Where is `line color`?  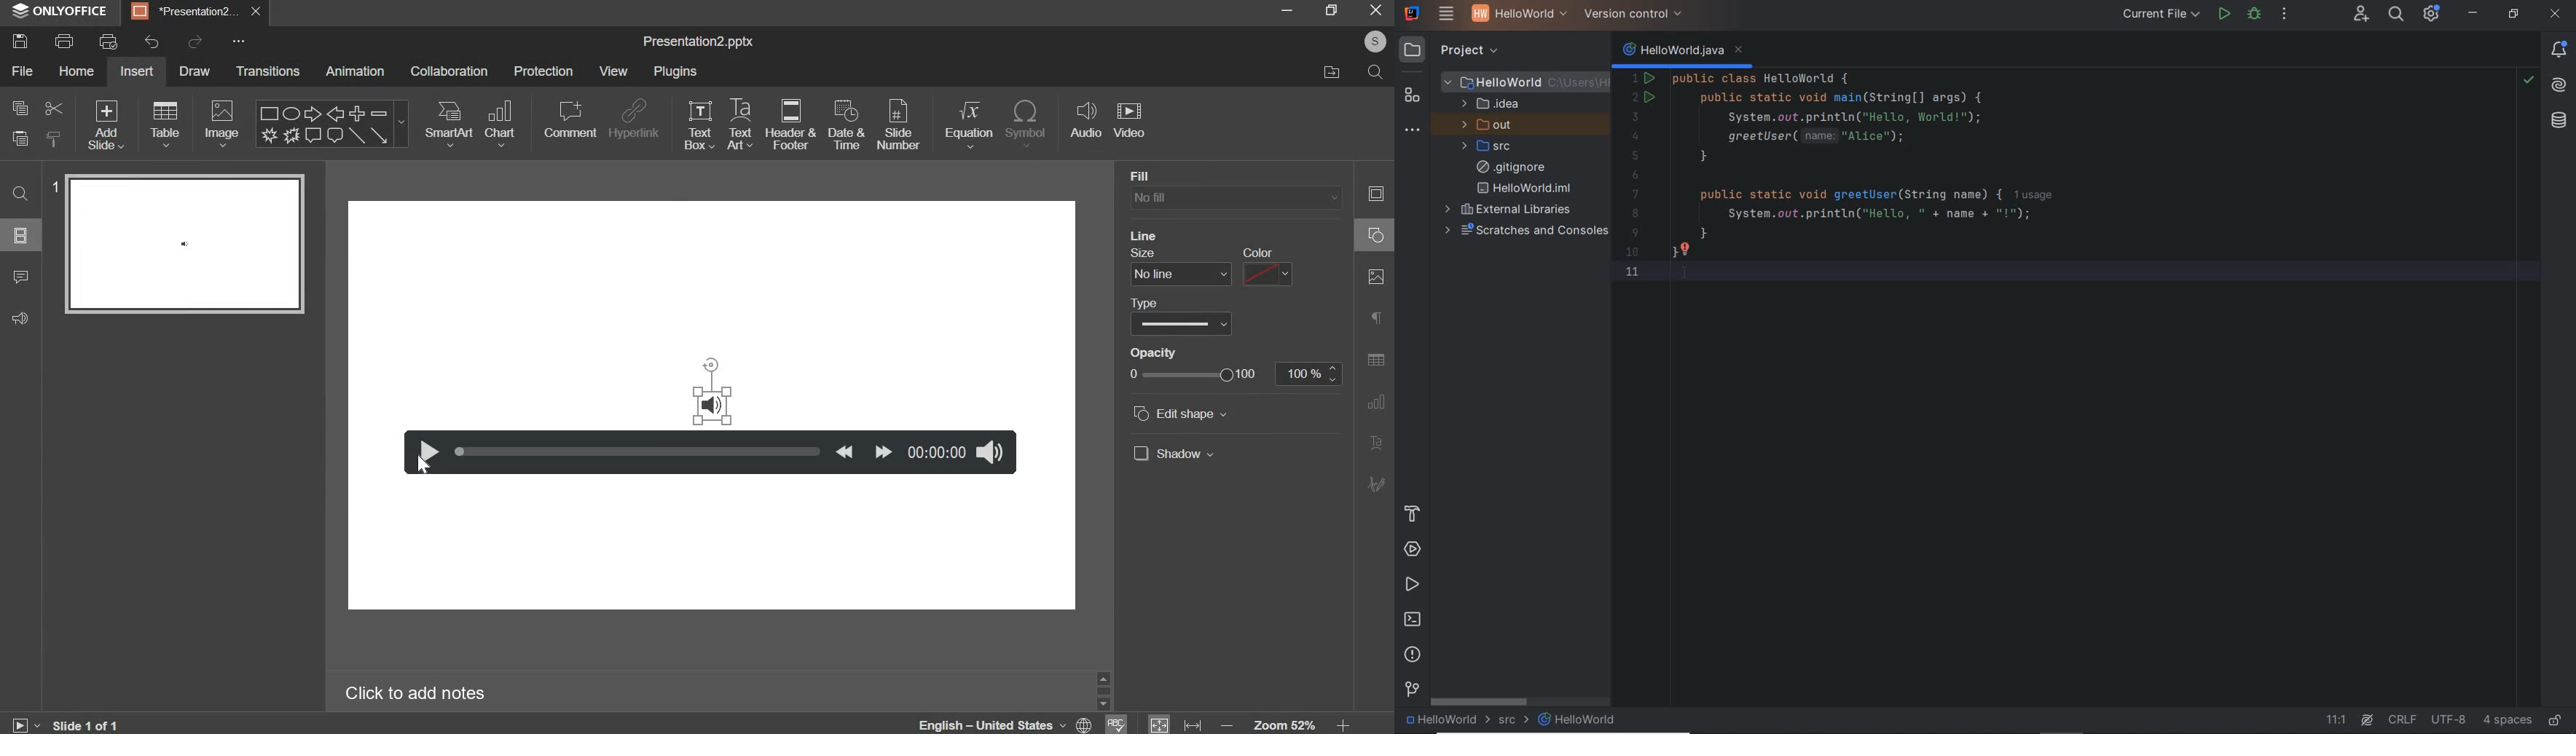 line color is located at coordinates (1269, 274).